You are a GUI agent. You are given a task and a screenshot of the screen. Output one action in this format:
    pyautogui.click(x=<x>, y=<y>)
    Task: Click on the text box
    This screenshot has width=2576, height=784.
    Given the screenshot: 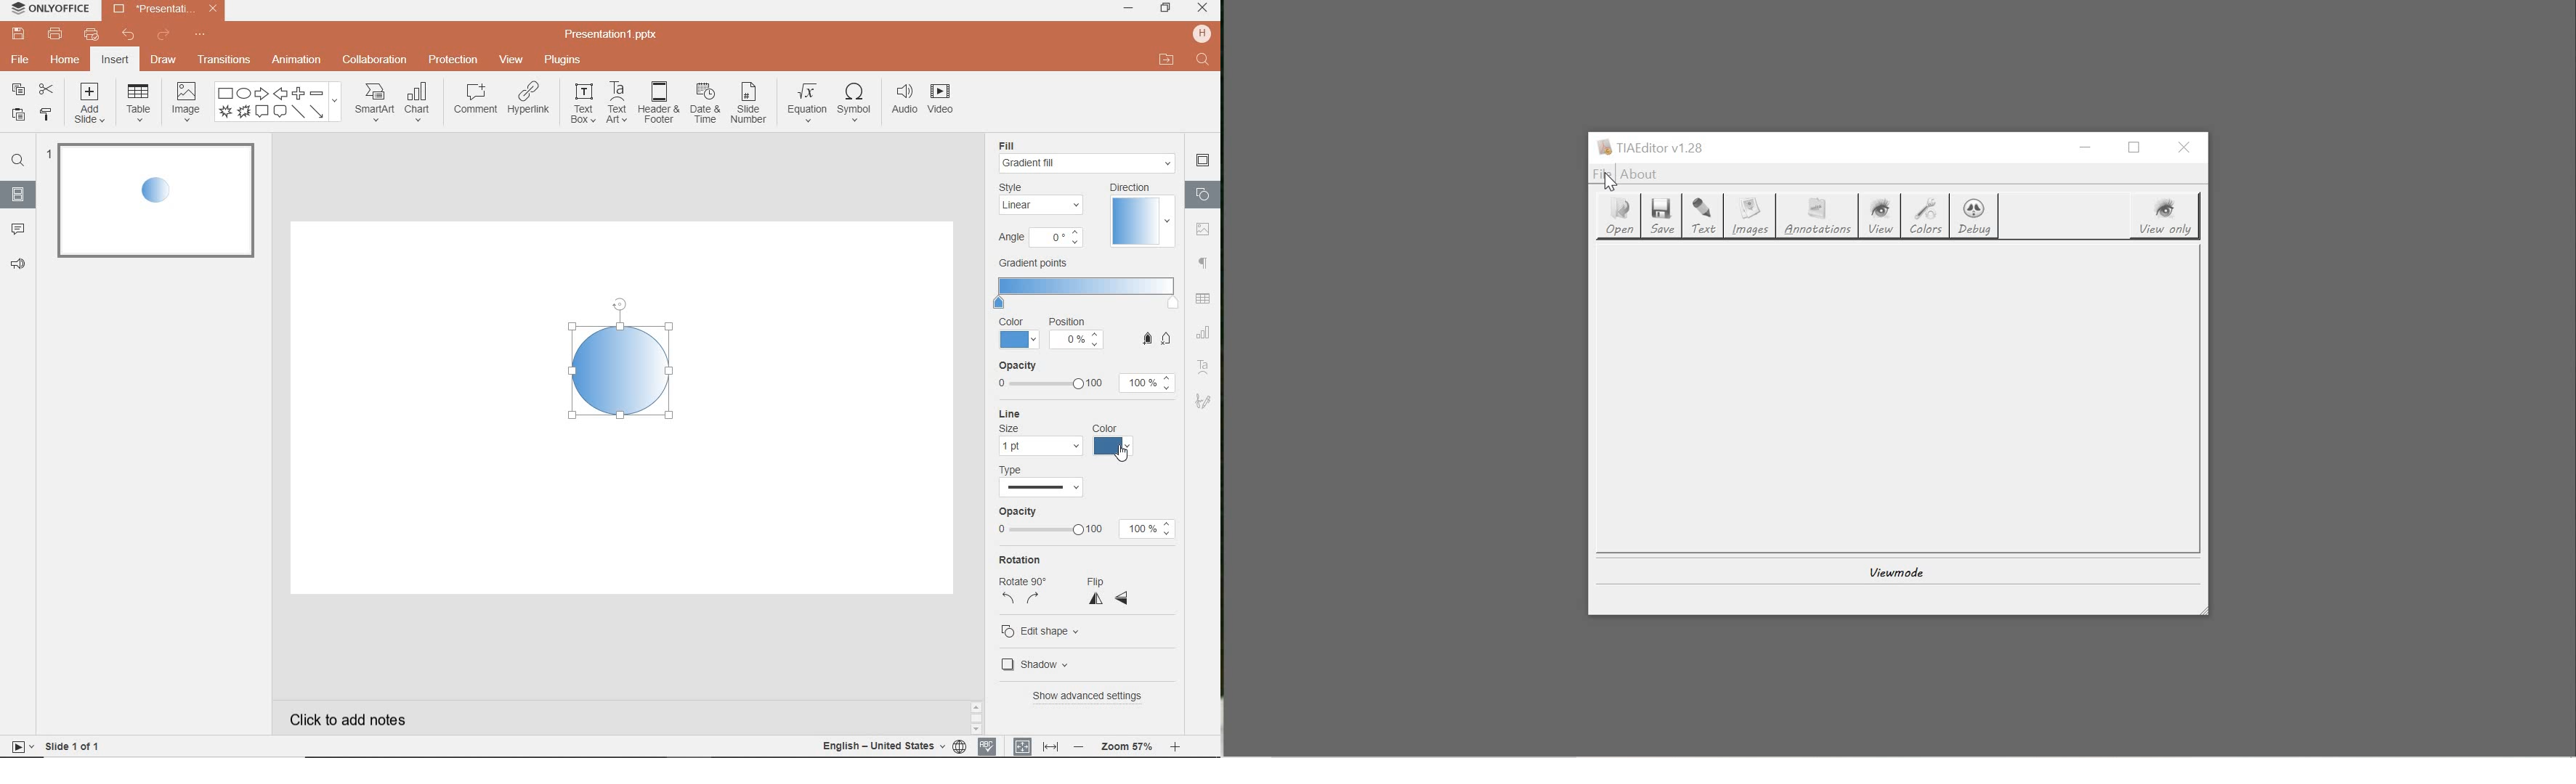 What is the action you would take?
    pyautogui.click(x=583, y=103)
    